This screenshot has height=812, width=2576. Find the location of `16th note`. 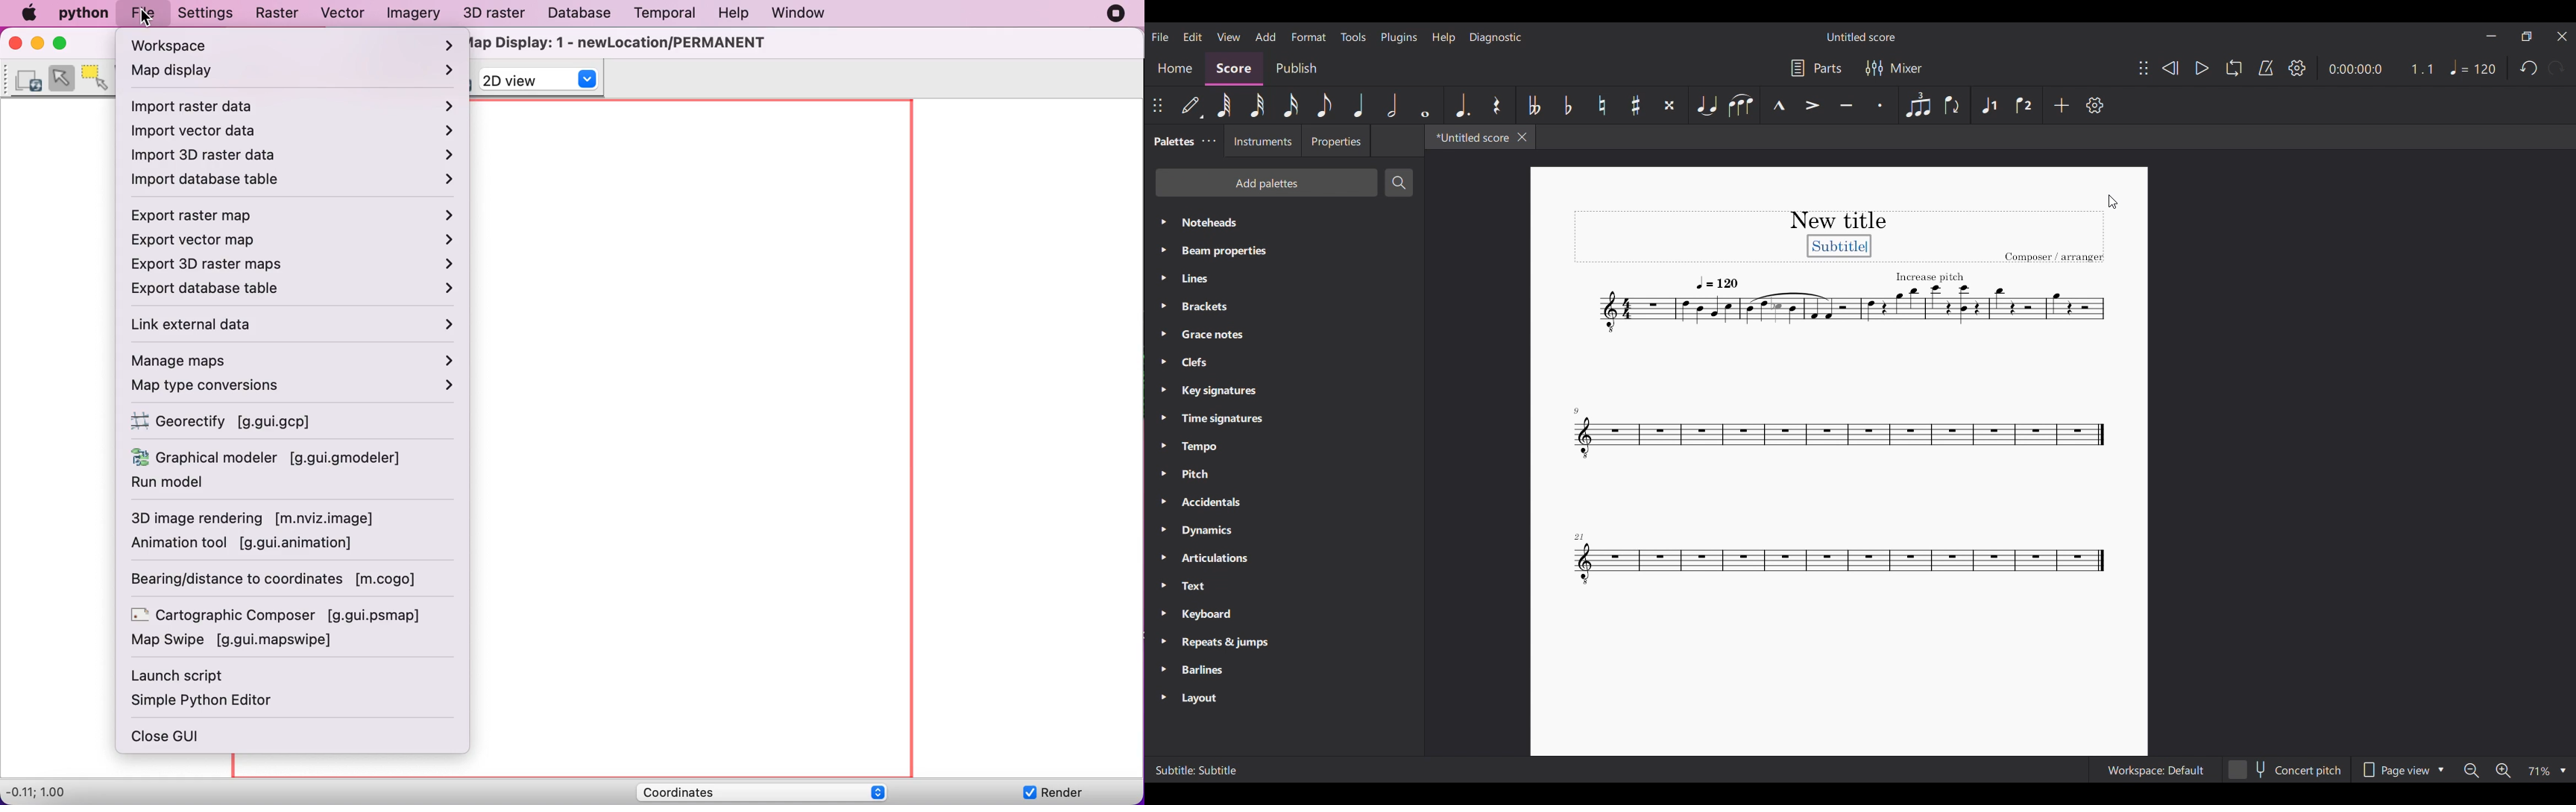

16th note is located at coordinates (1291, 105).